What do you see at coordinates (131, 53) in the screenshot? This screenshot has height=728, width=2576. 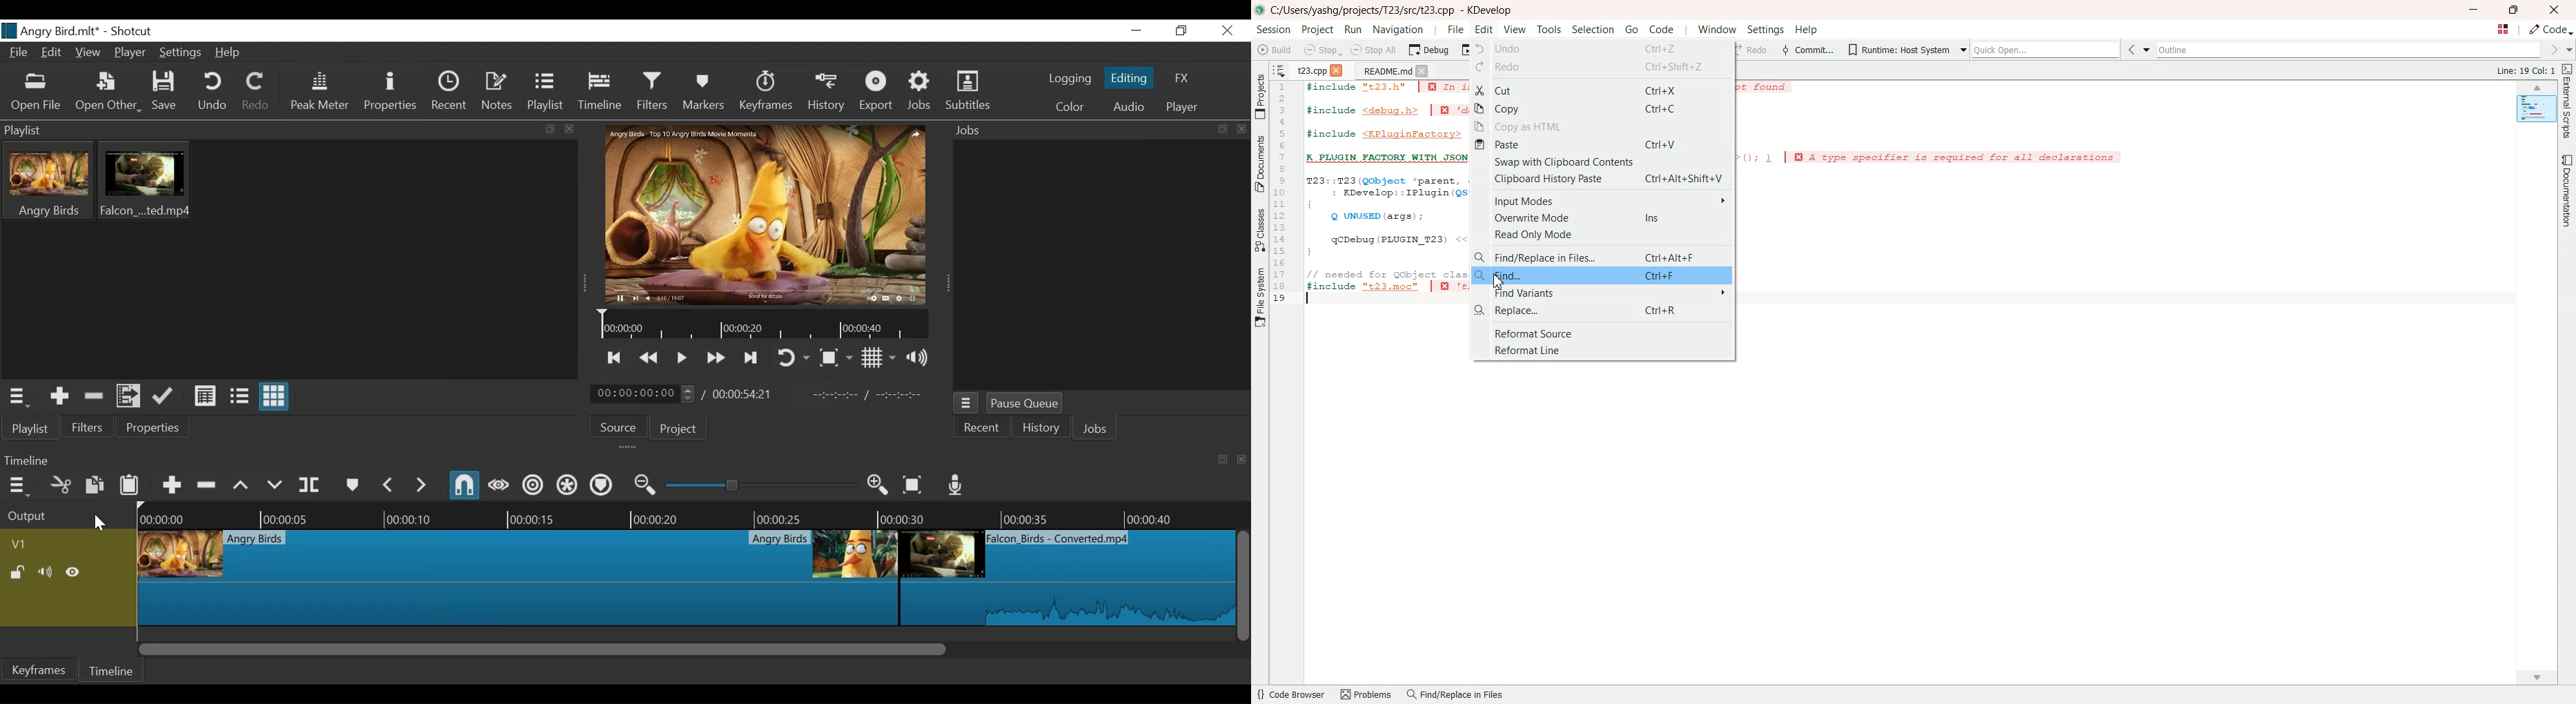 I see `Player` at bounding box center [131, 53].